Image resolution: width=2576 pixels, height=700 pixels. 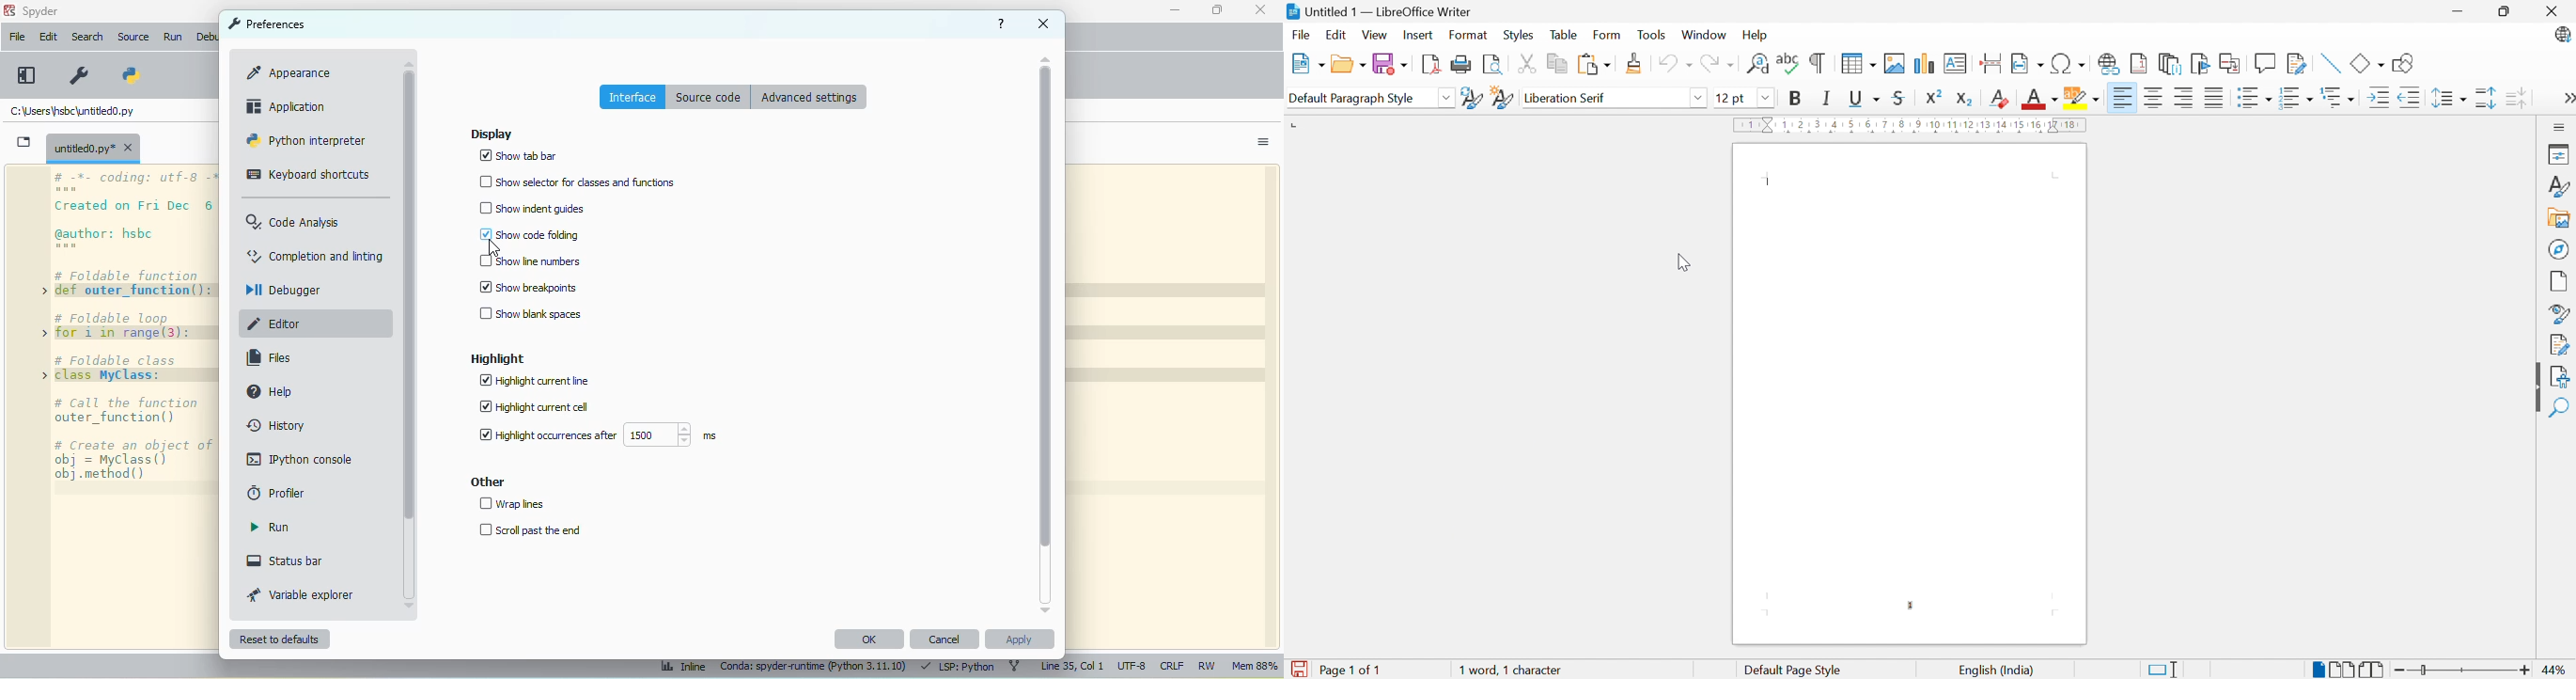 I want to click on CRLF, so click(x=1172, y=667).